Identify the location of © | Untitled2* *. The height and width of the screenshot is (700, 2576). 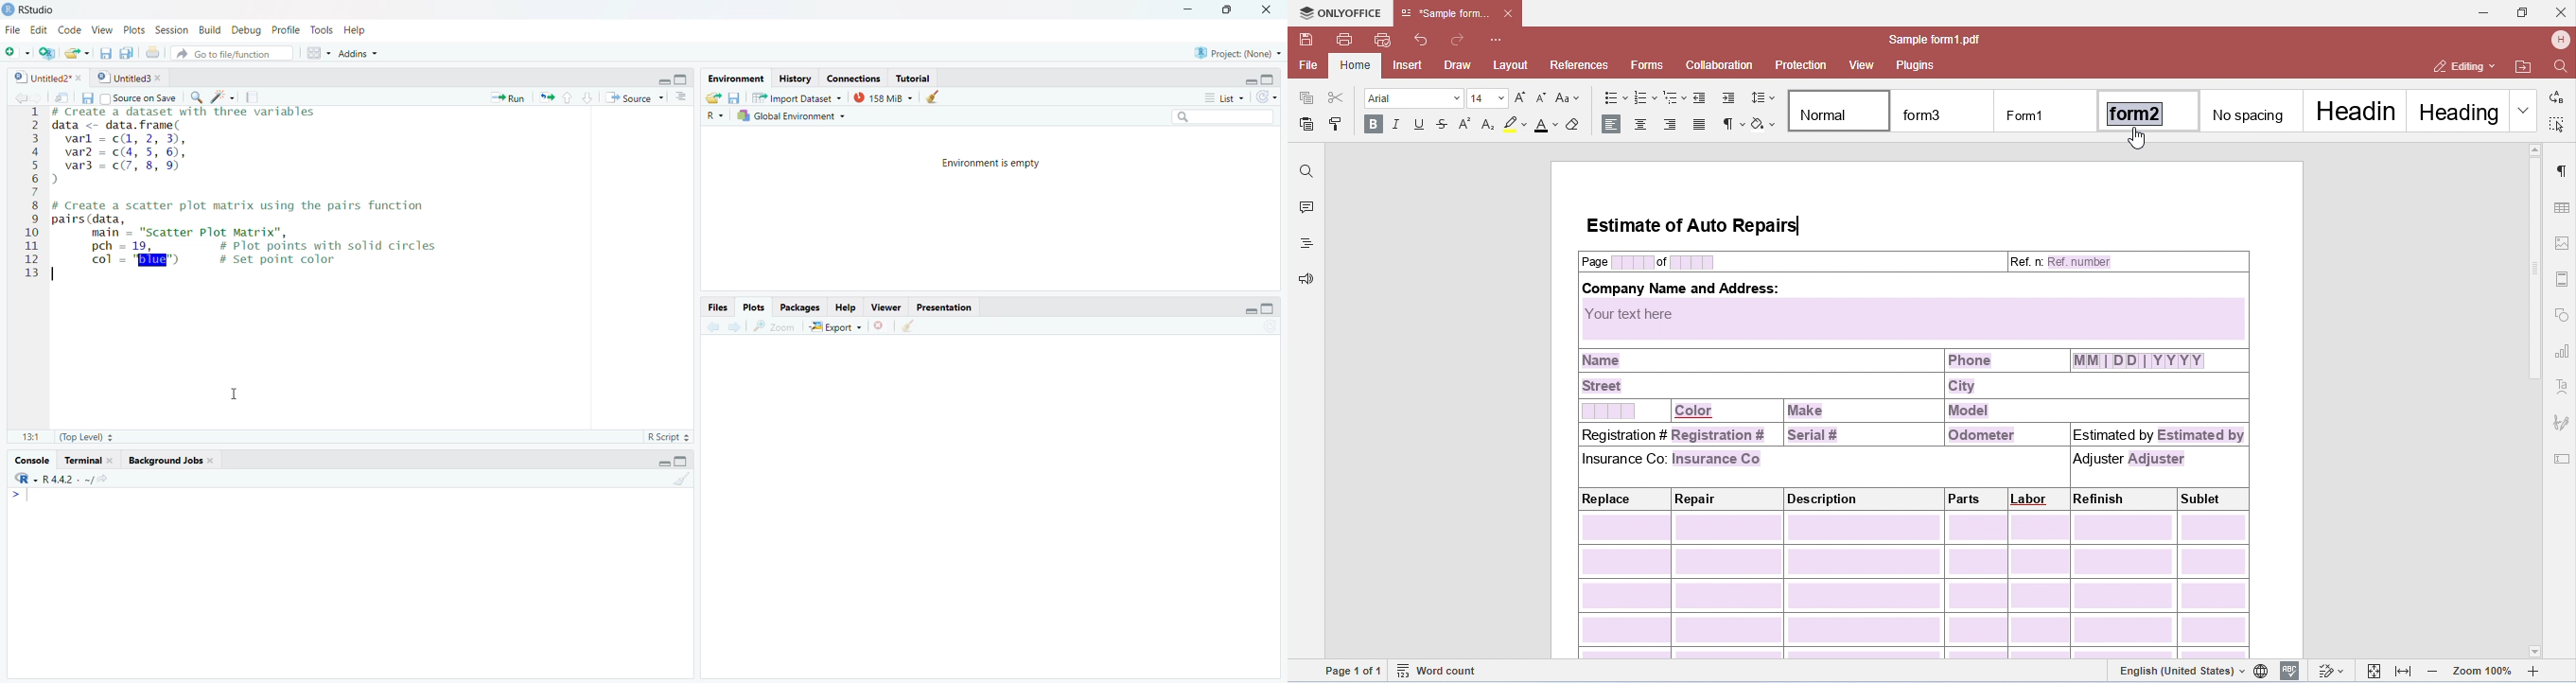
(44, 76).